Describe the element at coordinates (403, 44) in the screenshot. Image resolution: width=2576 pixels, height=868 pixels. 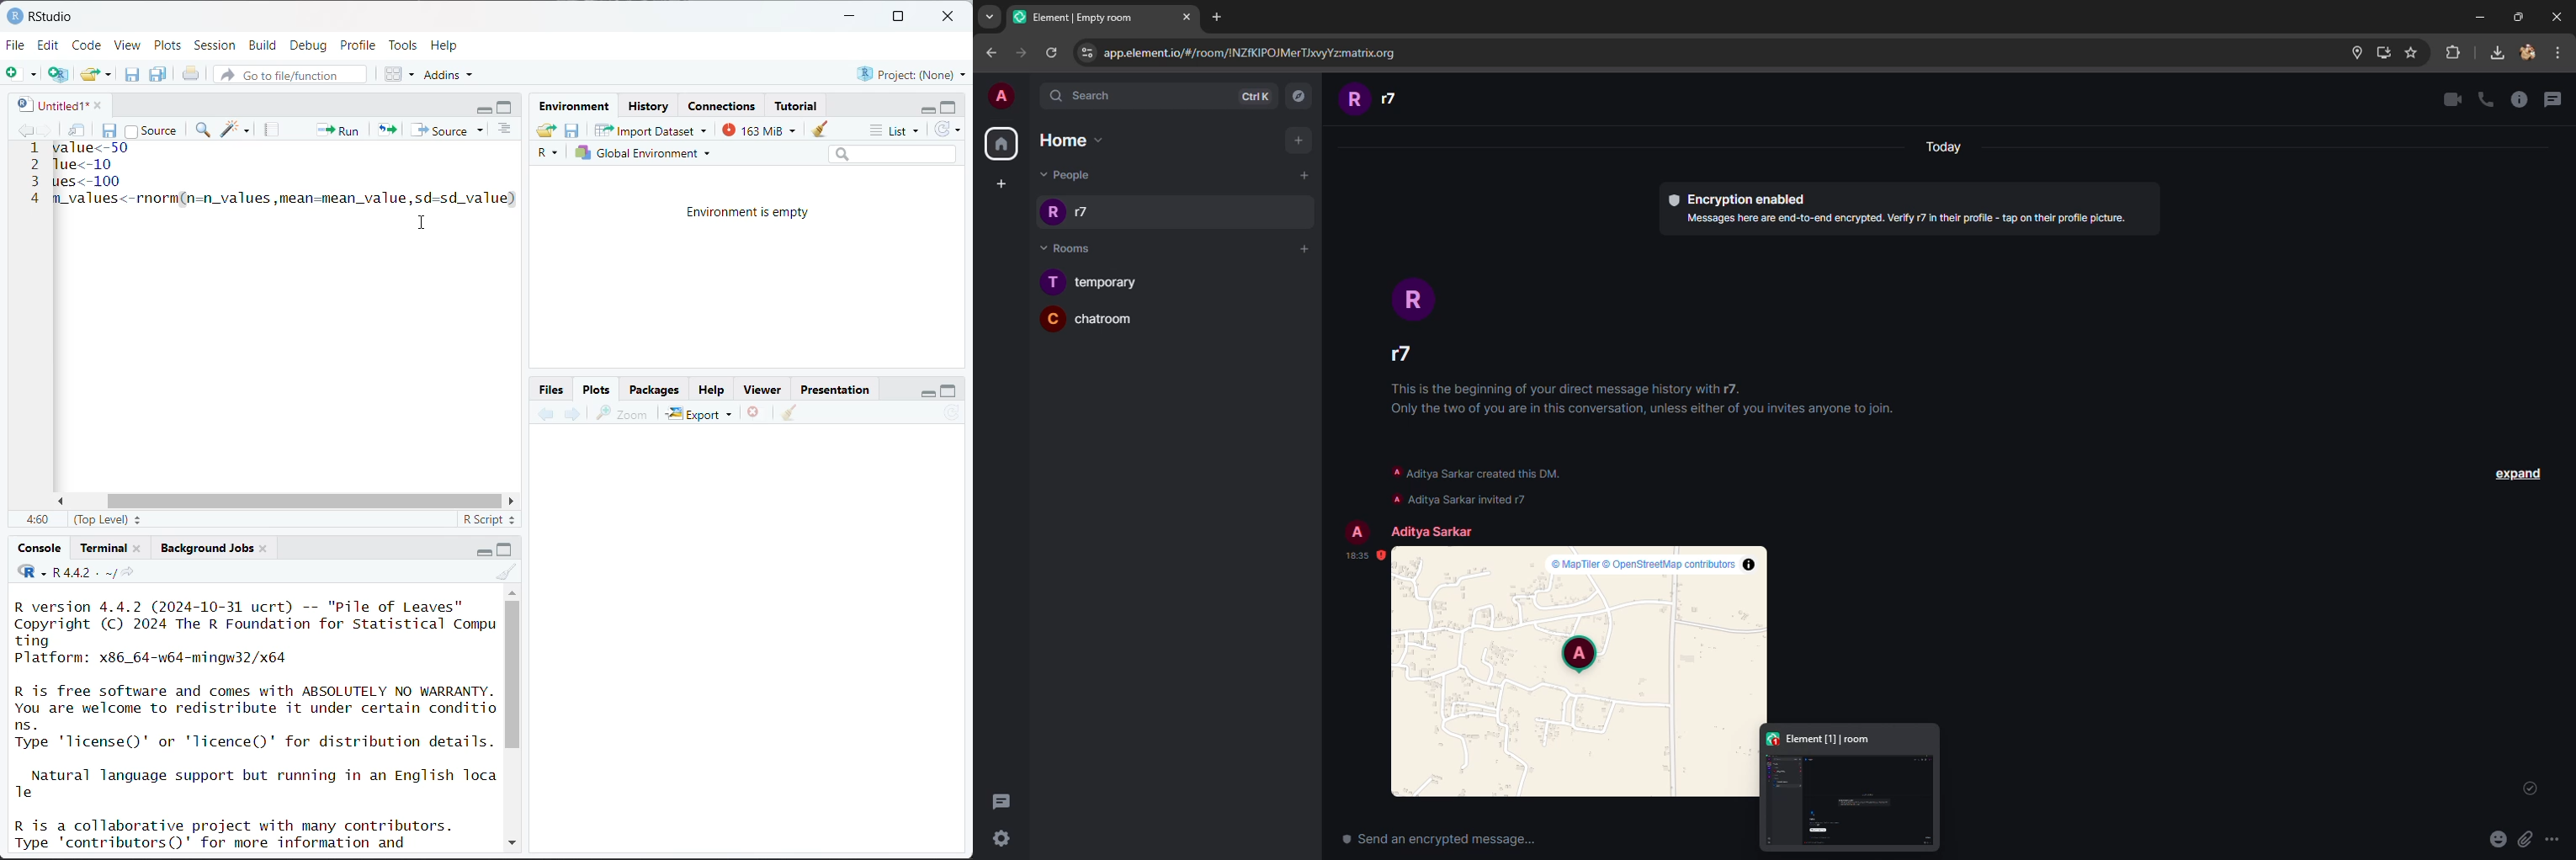
I see `Tools` at that location.